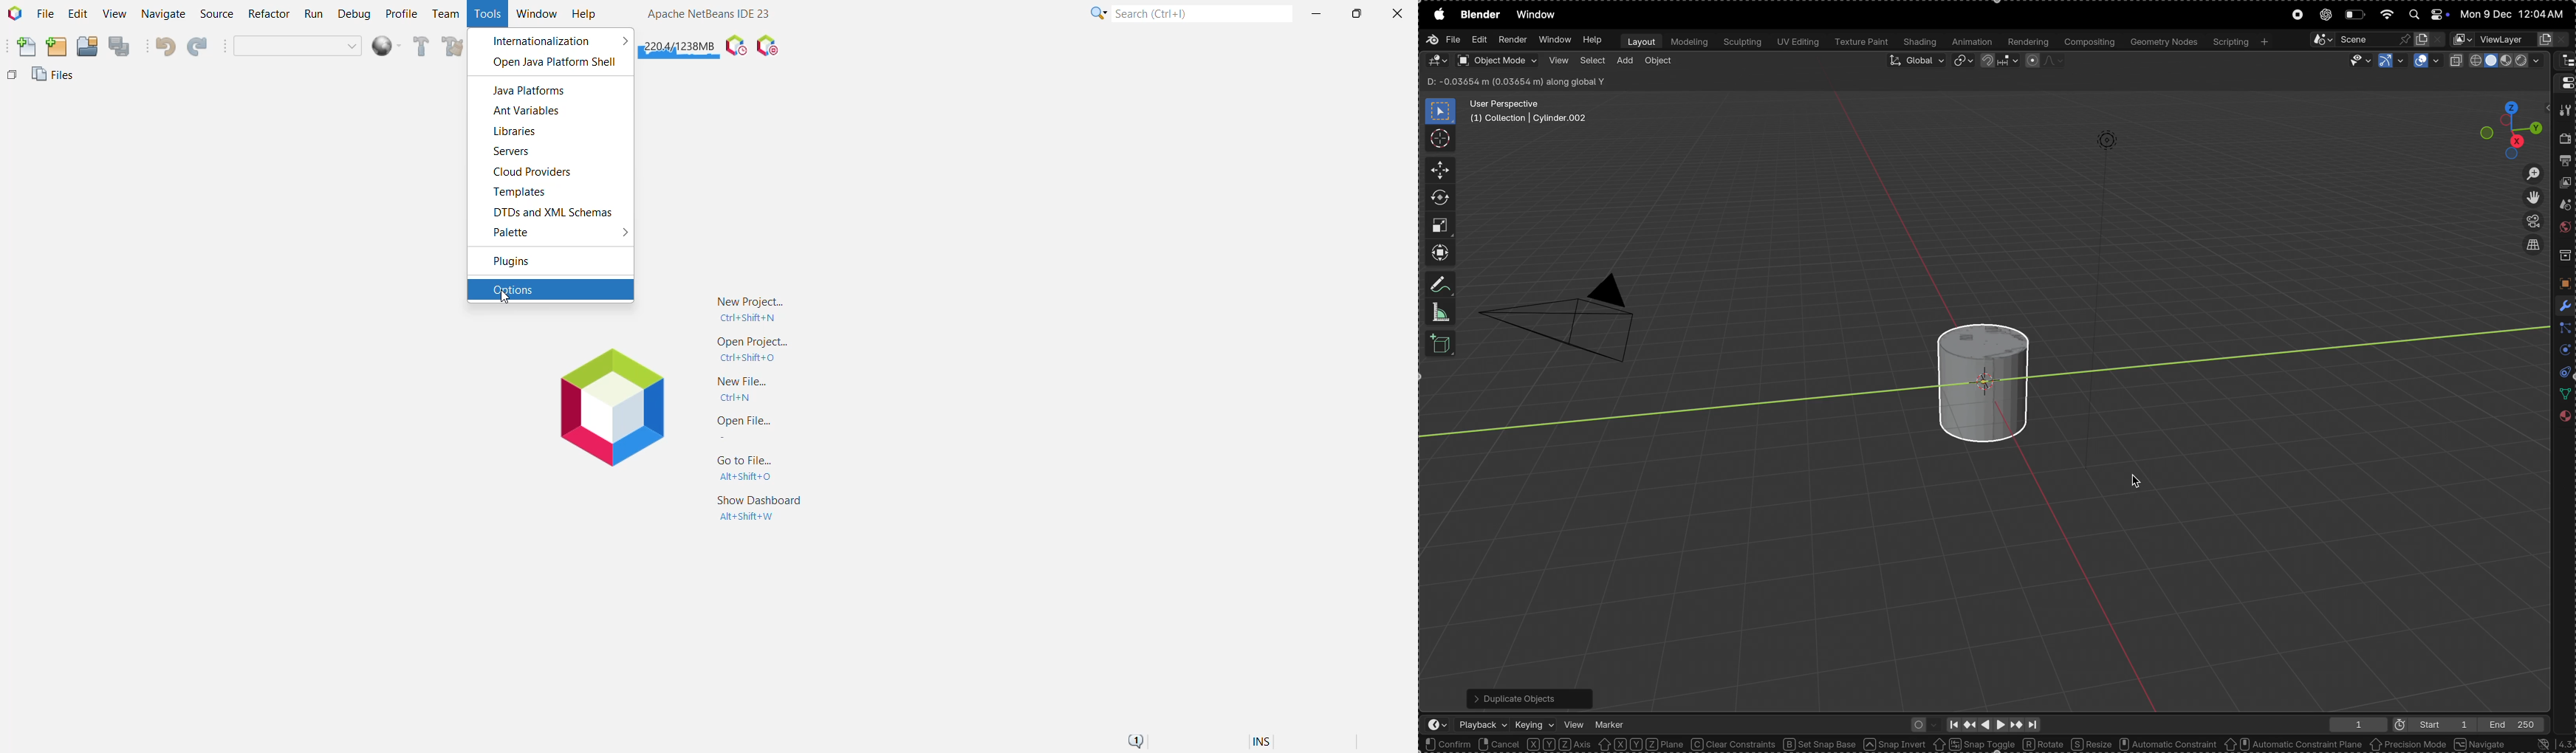  Describe the element at coordinates (2089, 42) in the screenshot. I see `composting` at that location.